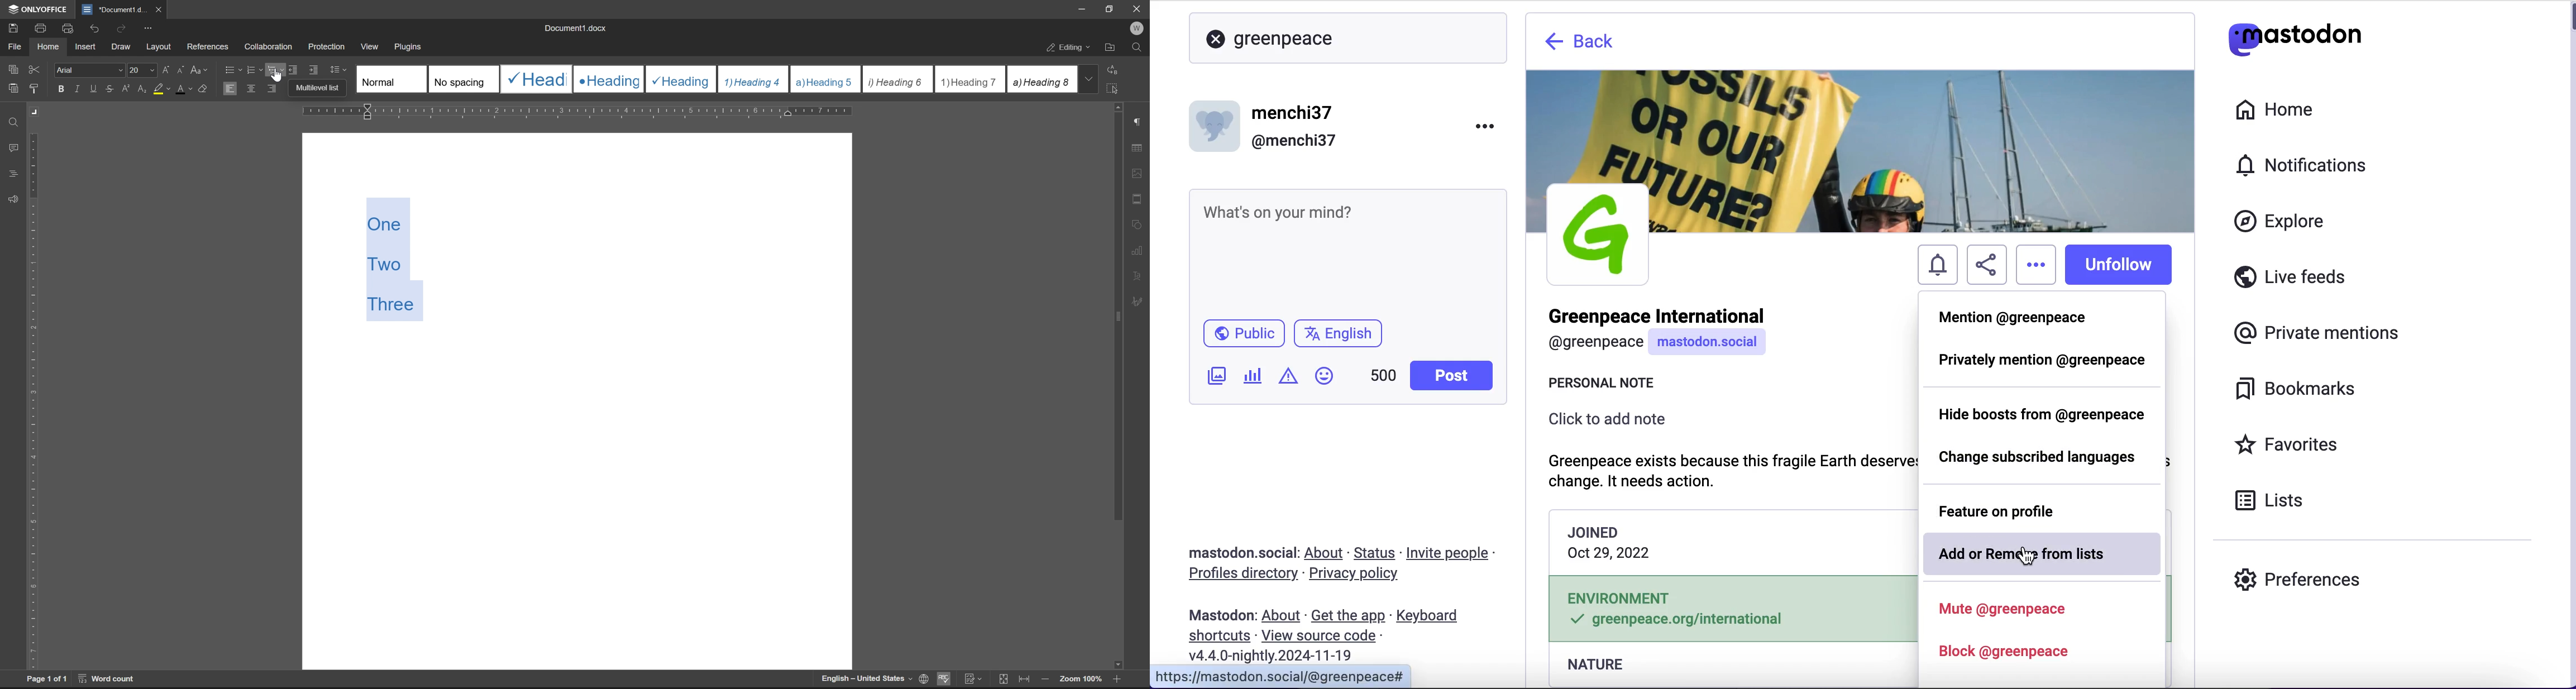 The width and height of the screenshot is (2576, 700). Describe the element at coordinates (609, 79) in the screenshot. I see `Heading 2` at that location.